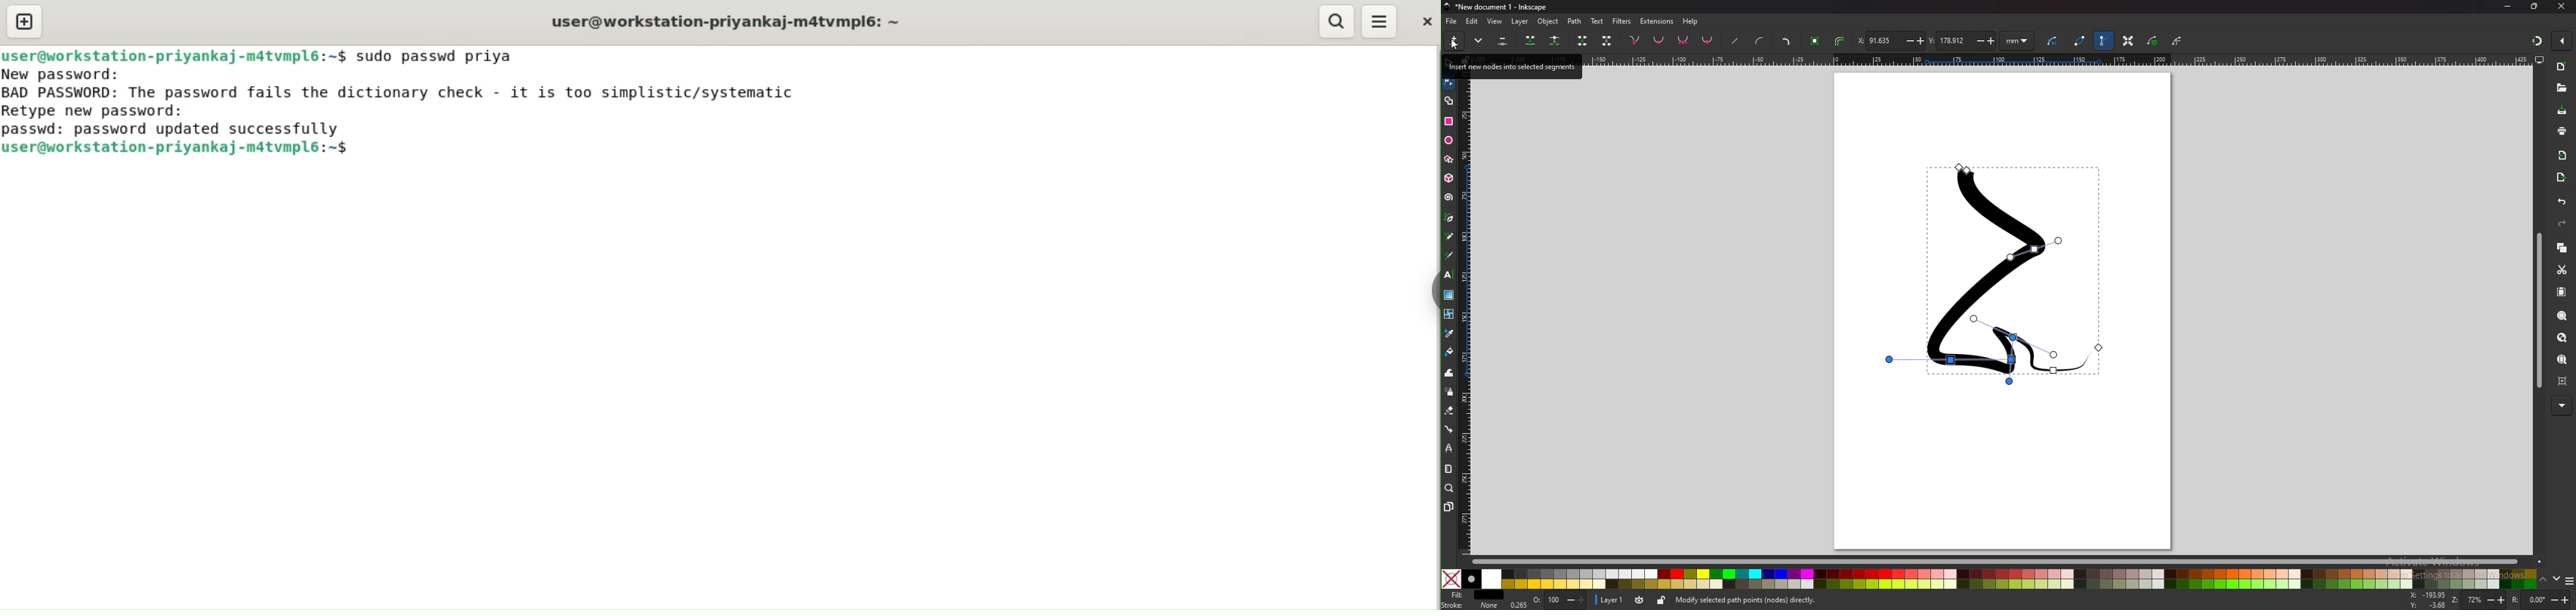 This screenshot has width=2576, height=616. Describe the element at coordinates (1470, 605) in the screenshot. I see `stroke` at that location.